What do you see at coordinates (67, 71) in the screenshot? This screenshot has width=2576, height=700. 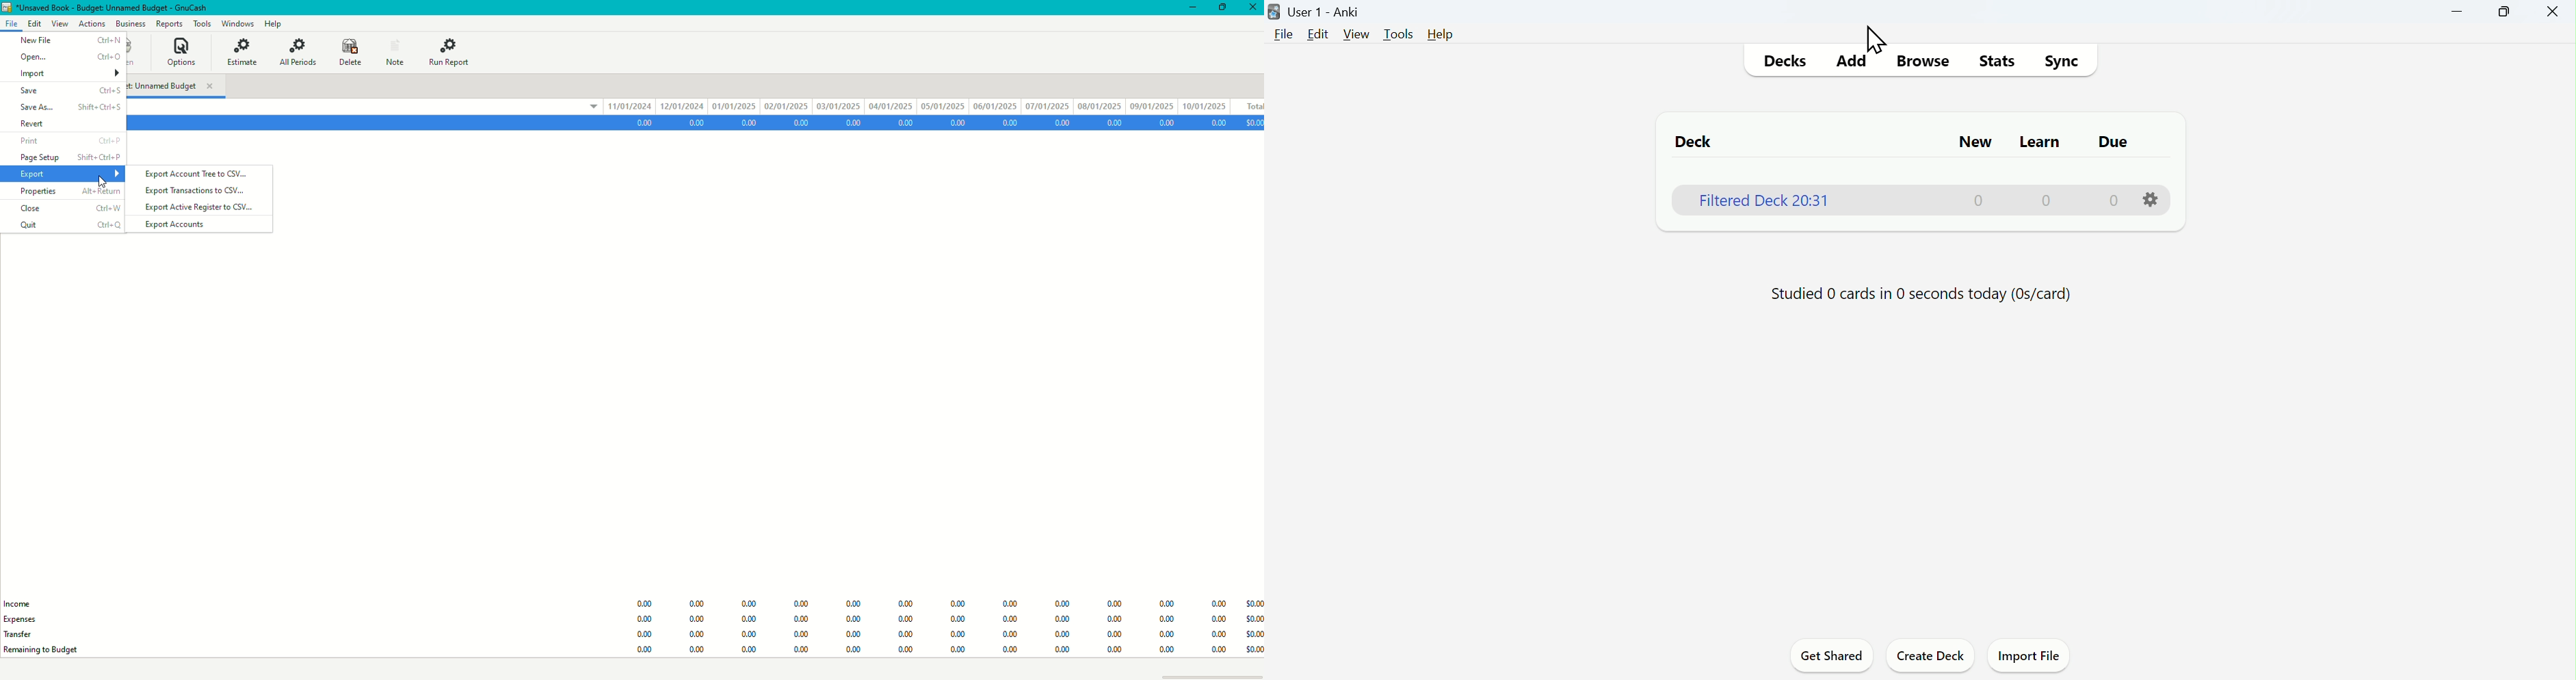 I see `Import` at bounding box center [67, 71].